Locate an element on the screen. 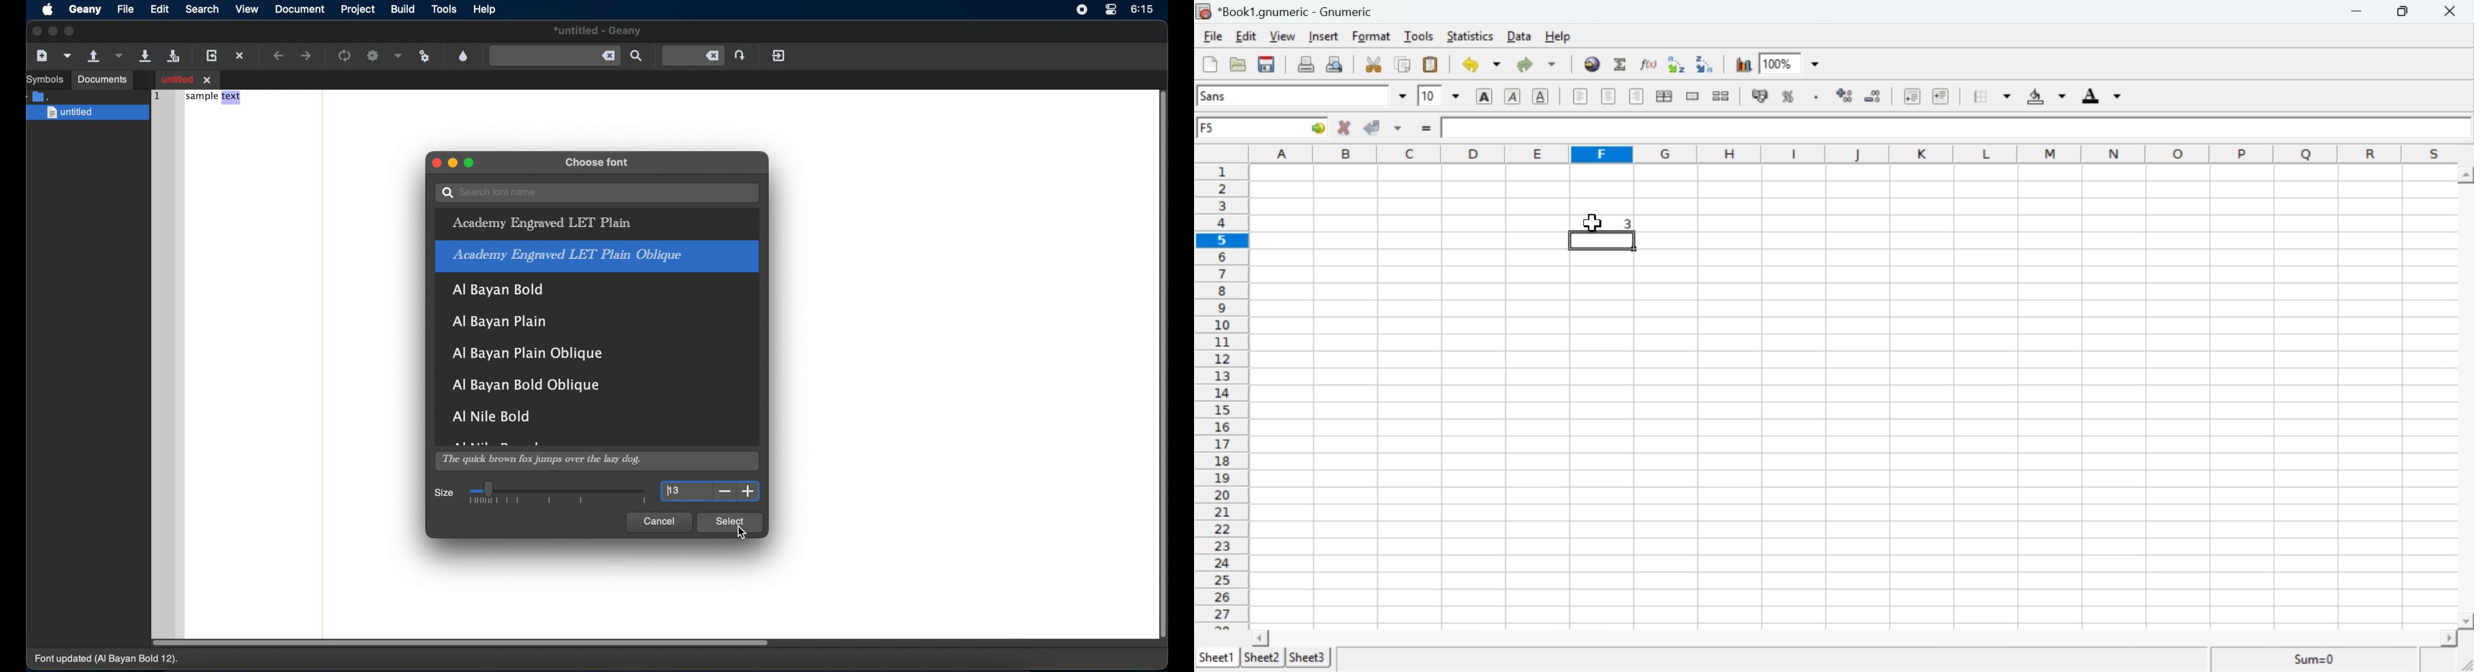 The height and width of the screenshot is (672, 2492). Edit a function is located at coordinates (1649, 63).